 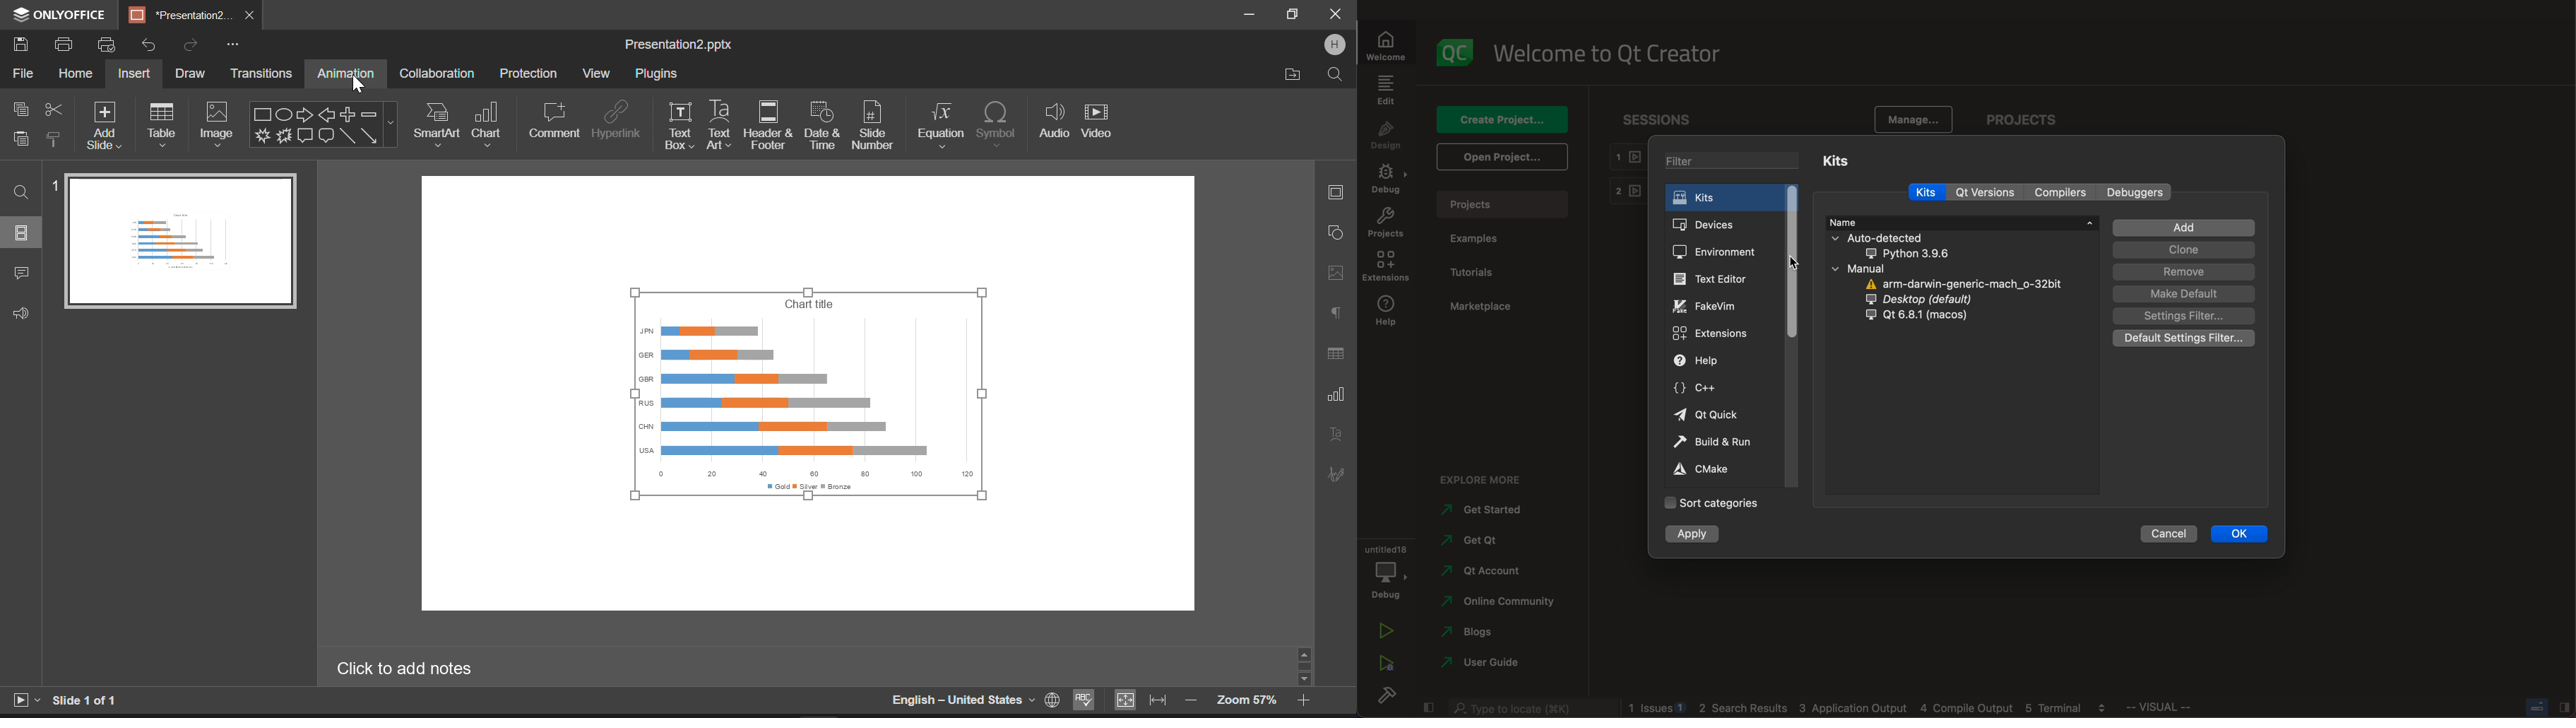 I want to click on Signature Settings, so click(x=1334, y=473).